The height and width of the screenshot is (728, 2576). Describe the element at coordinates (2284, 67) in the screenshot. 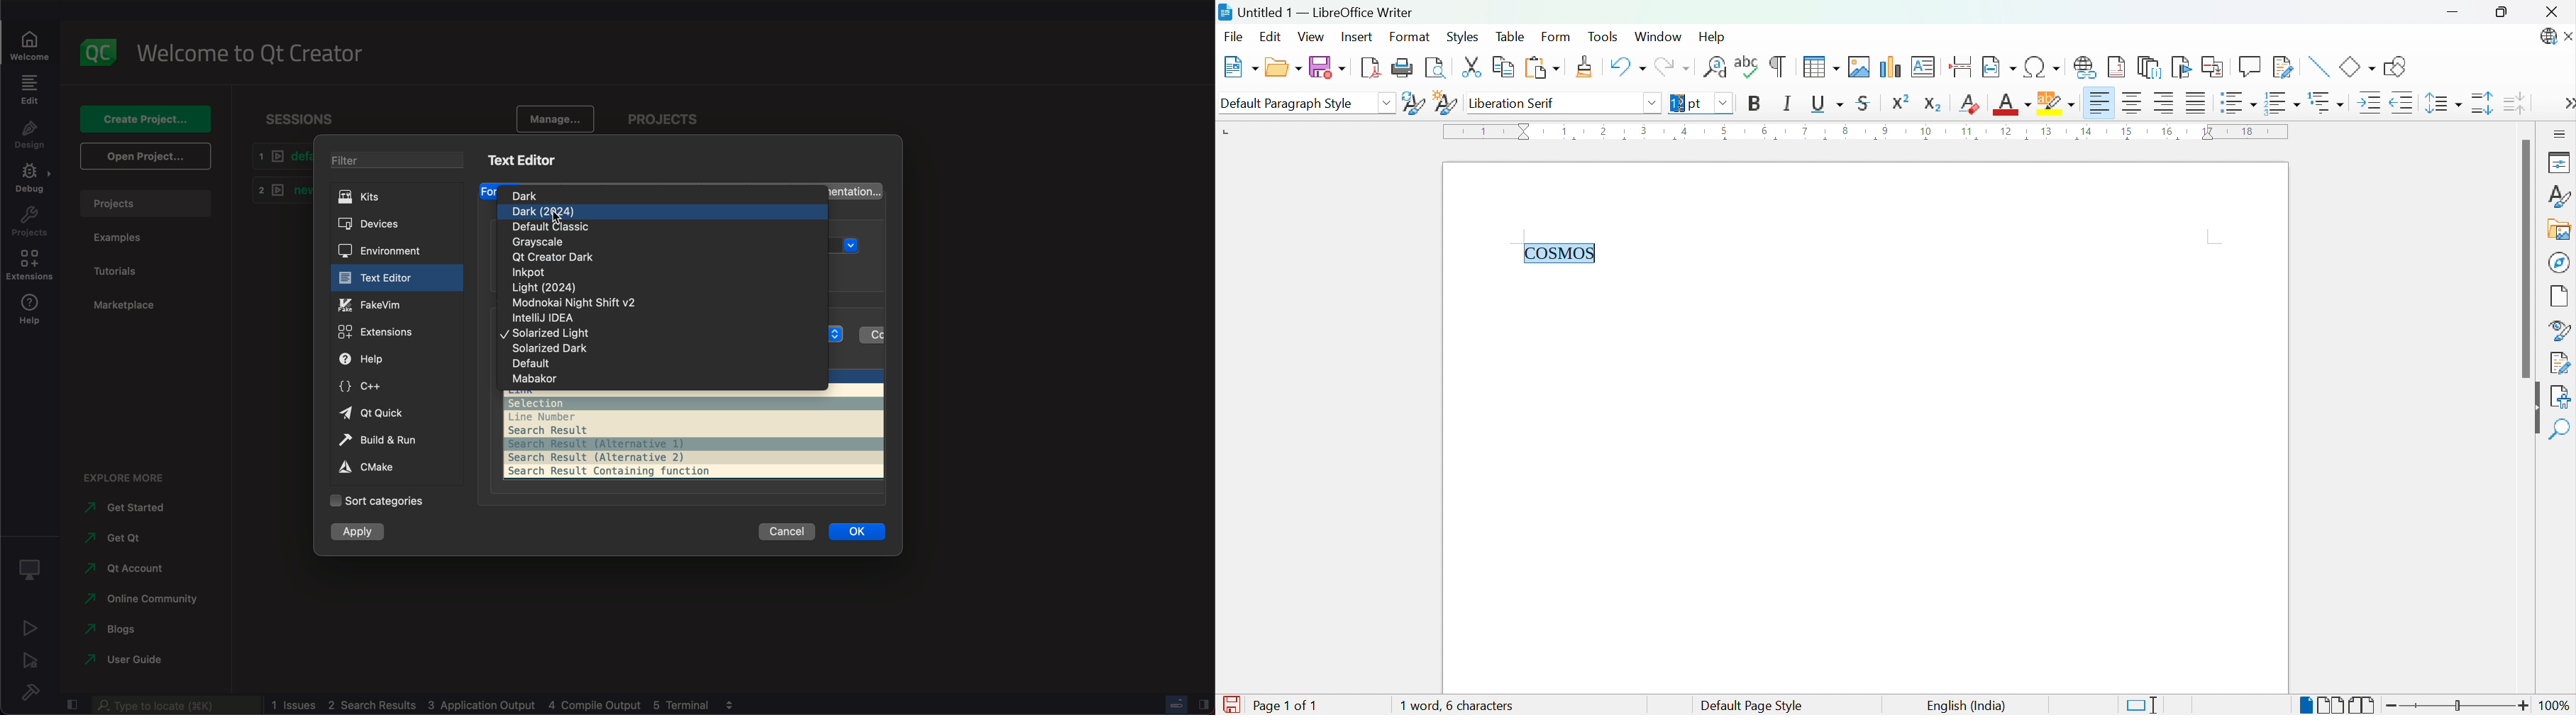

I see `Show Track Changes Functions` at that location.